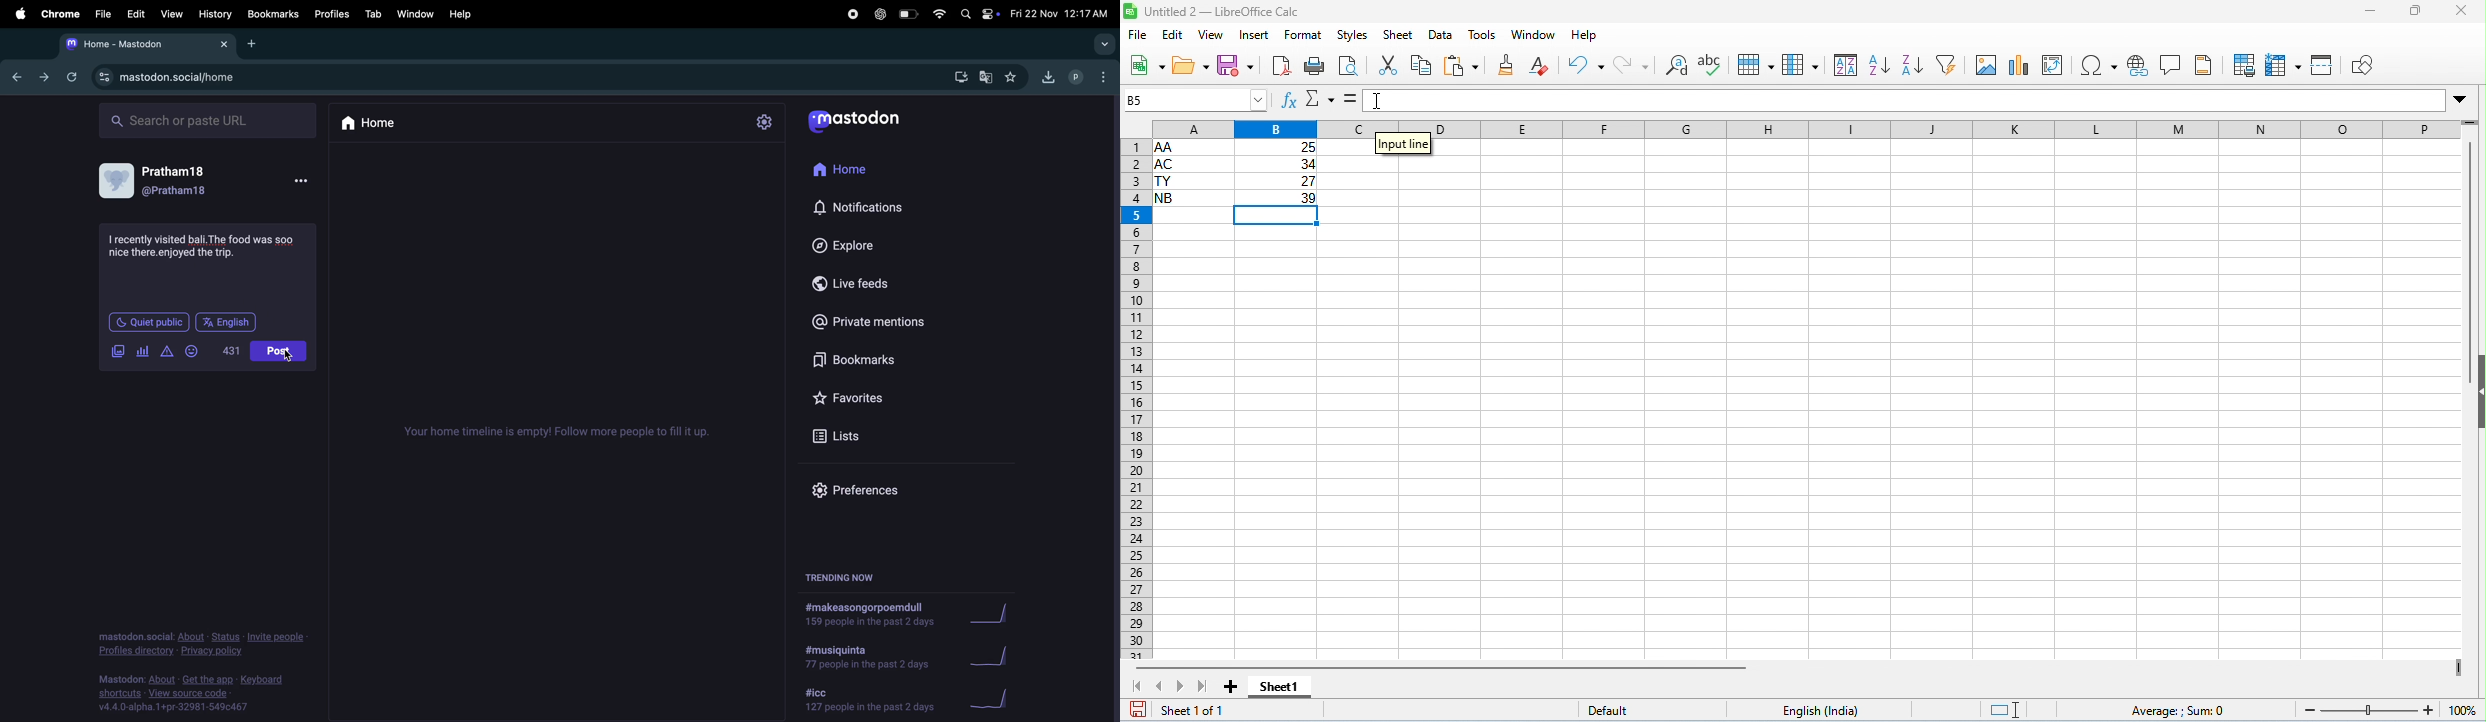 The height and width of the screenshot is (728, 2492). Describe the element at coordinates (114, 352) in the screenshot. I see `add image` at that location.